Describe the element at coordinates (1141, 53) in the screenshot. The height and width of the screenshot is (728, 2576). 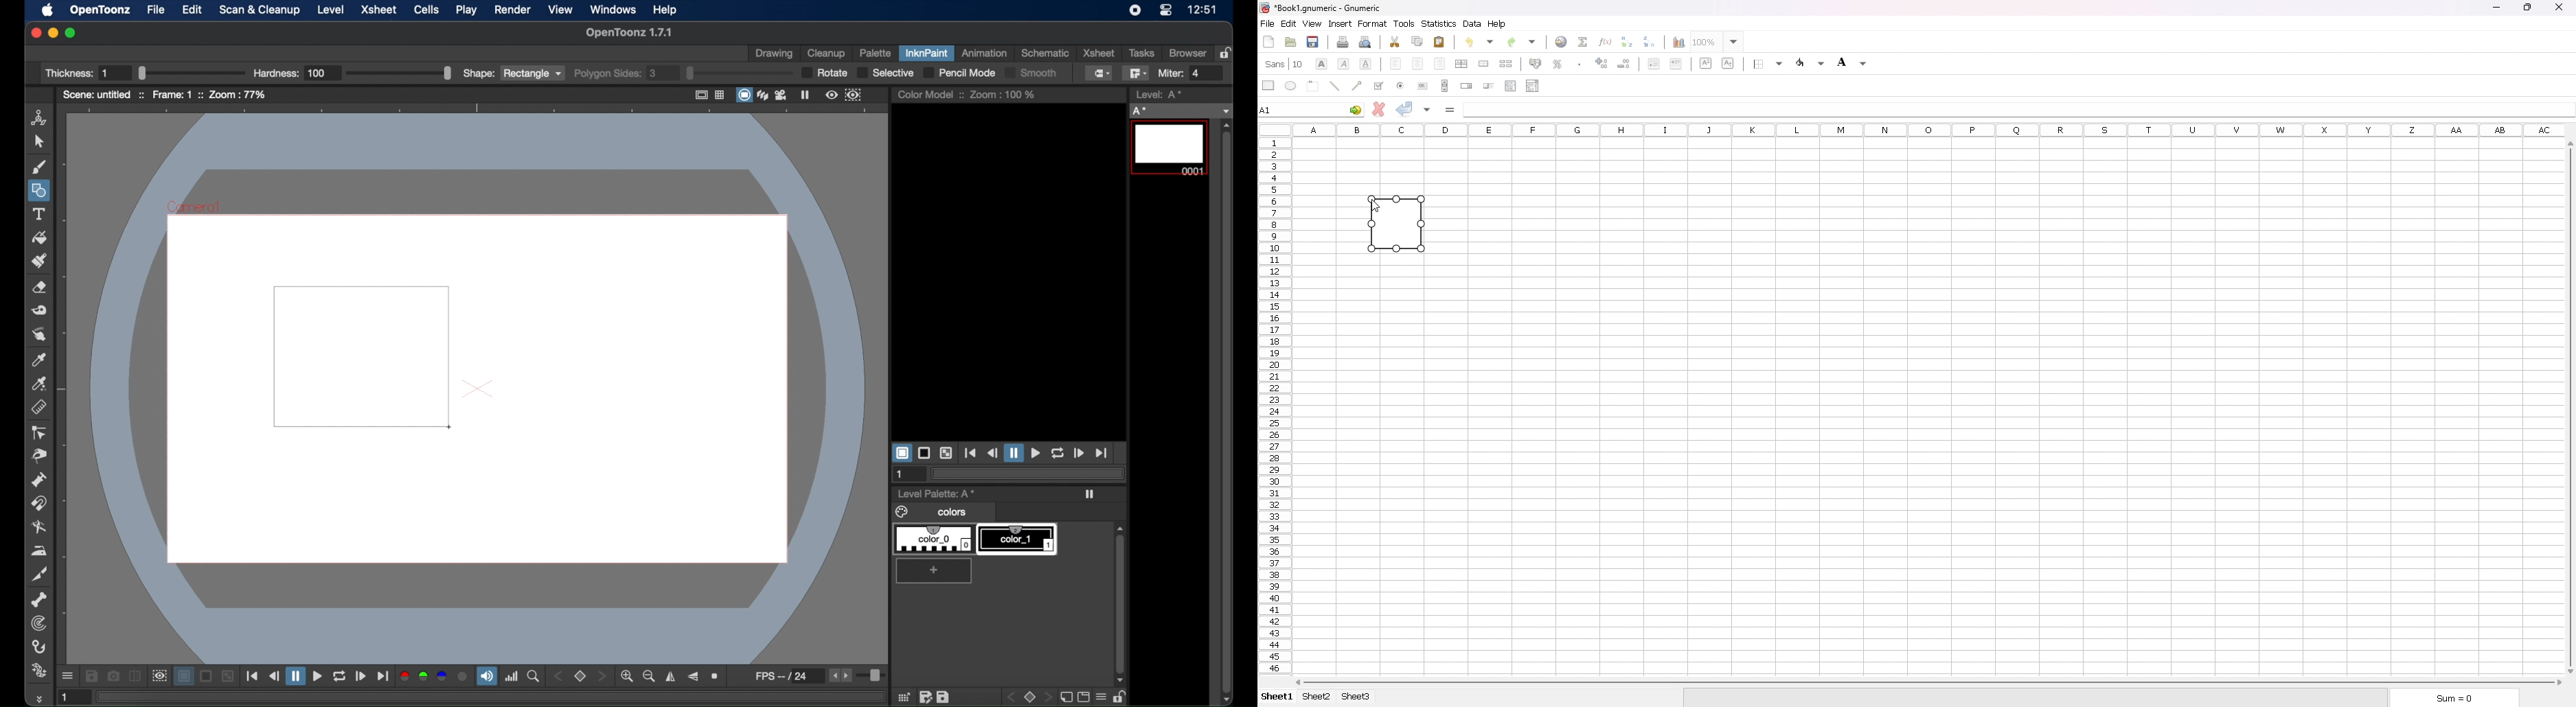
I see `tasks` at that location.